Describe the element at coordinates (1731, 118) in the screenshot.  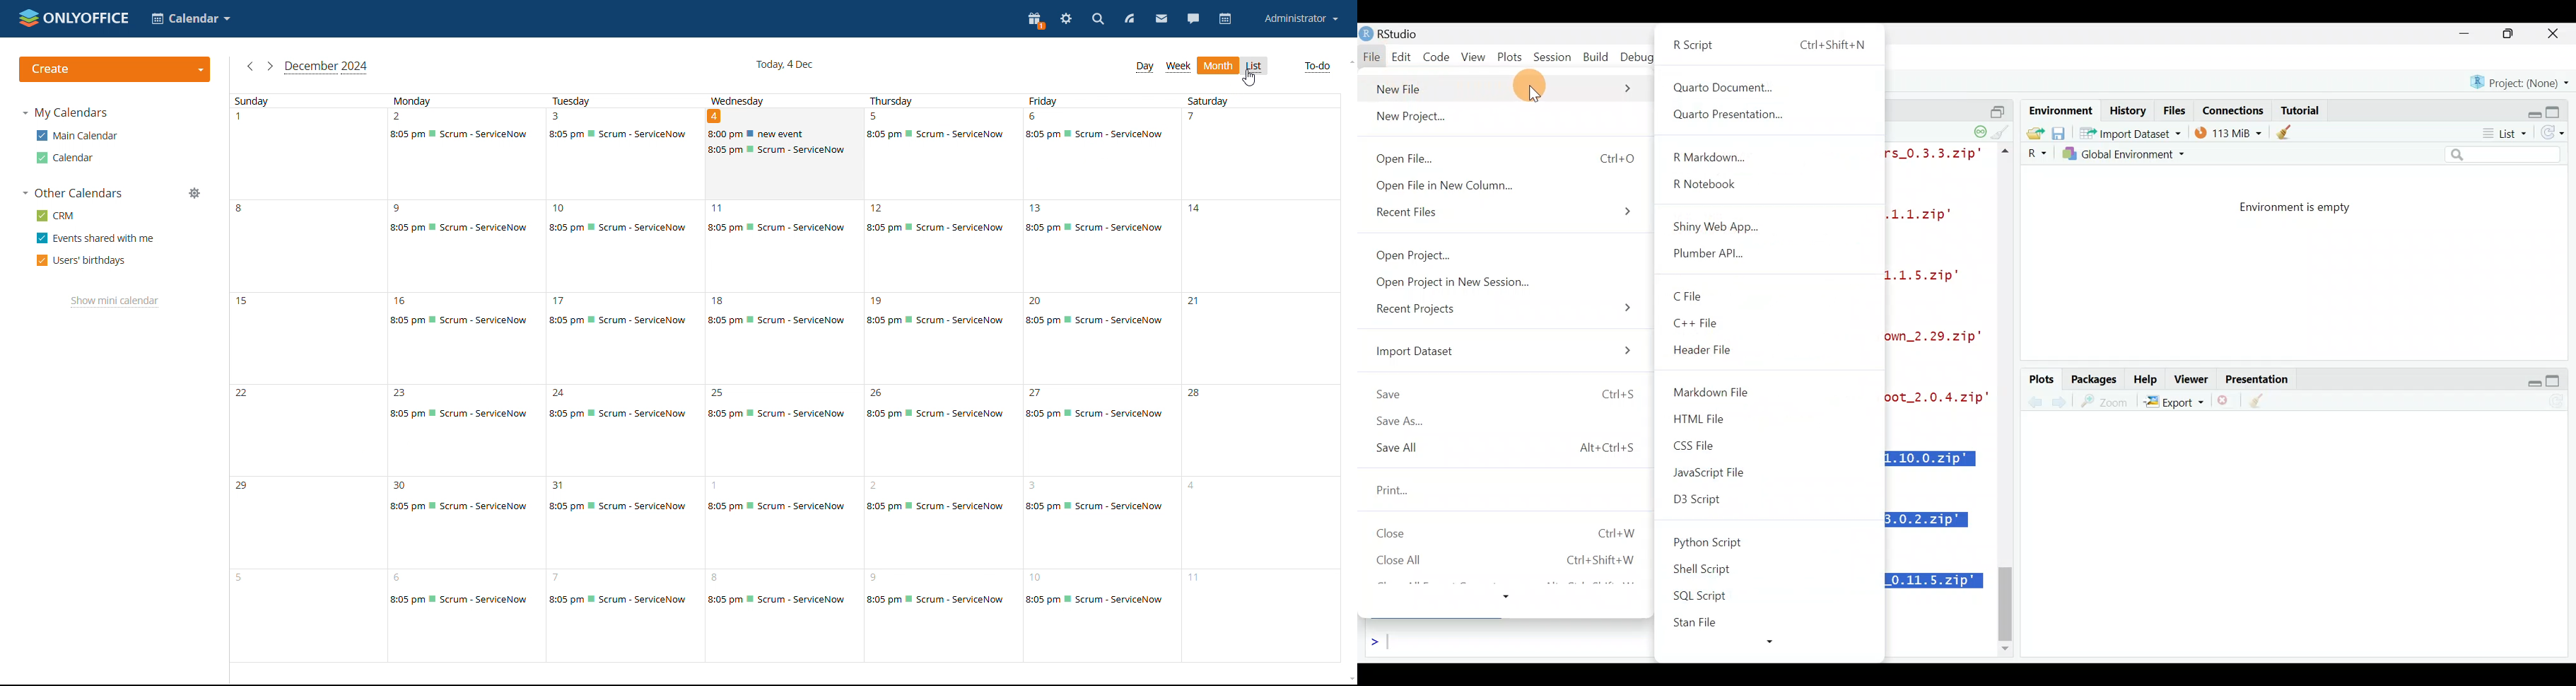
I see `Quarto Presentation...` at that location.